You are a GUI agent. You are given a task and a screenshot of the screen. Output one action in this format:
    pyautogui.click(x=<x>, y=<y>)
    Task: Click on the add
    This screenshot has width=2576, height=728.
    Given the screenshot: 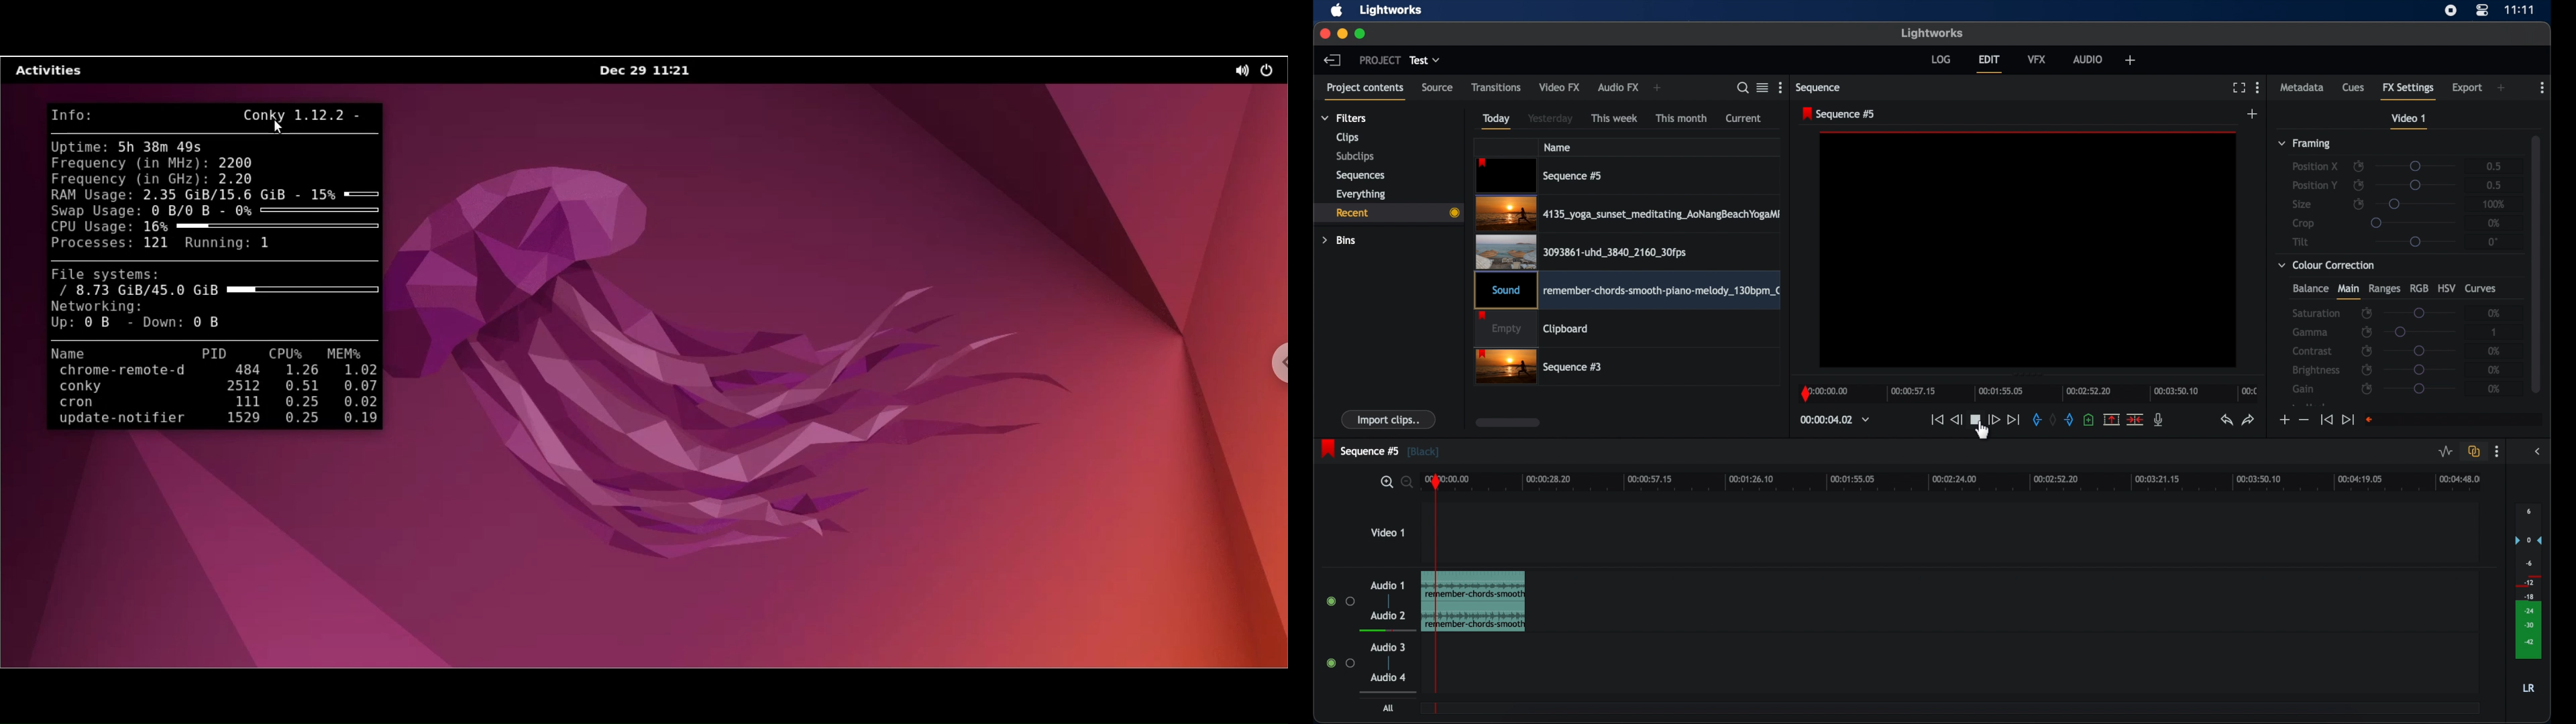 What is the action you would take?
    pyautogui.click(x=2253, y=113)
    